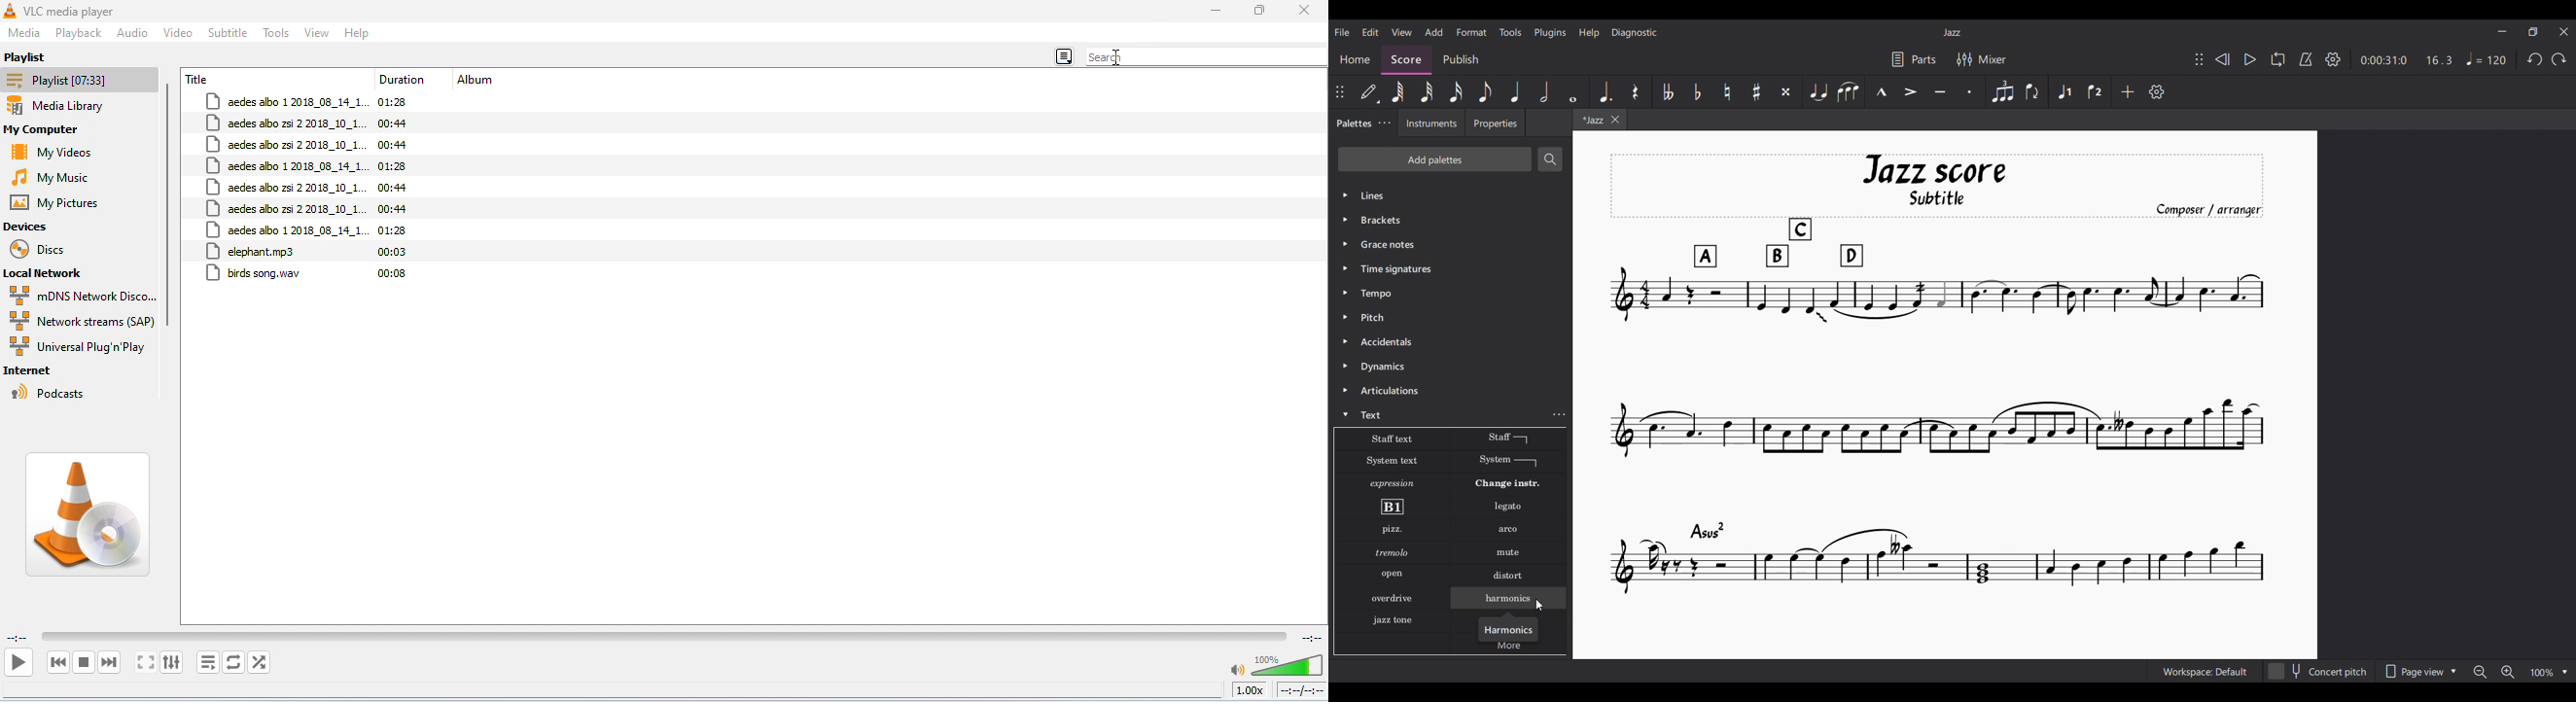 This screenshot has width=2576, height=728. What do you see at coordinates (1434, 32) in the screenshot?
I see `Add menu` at bounding box center [1434, 32].